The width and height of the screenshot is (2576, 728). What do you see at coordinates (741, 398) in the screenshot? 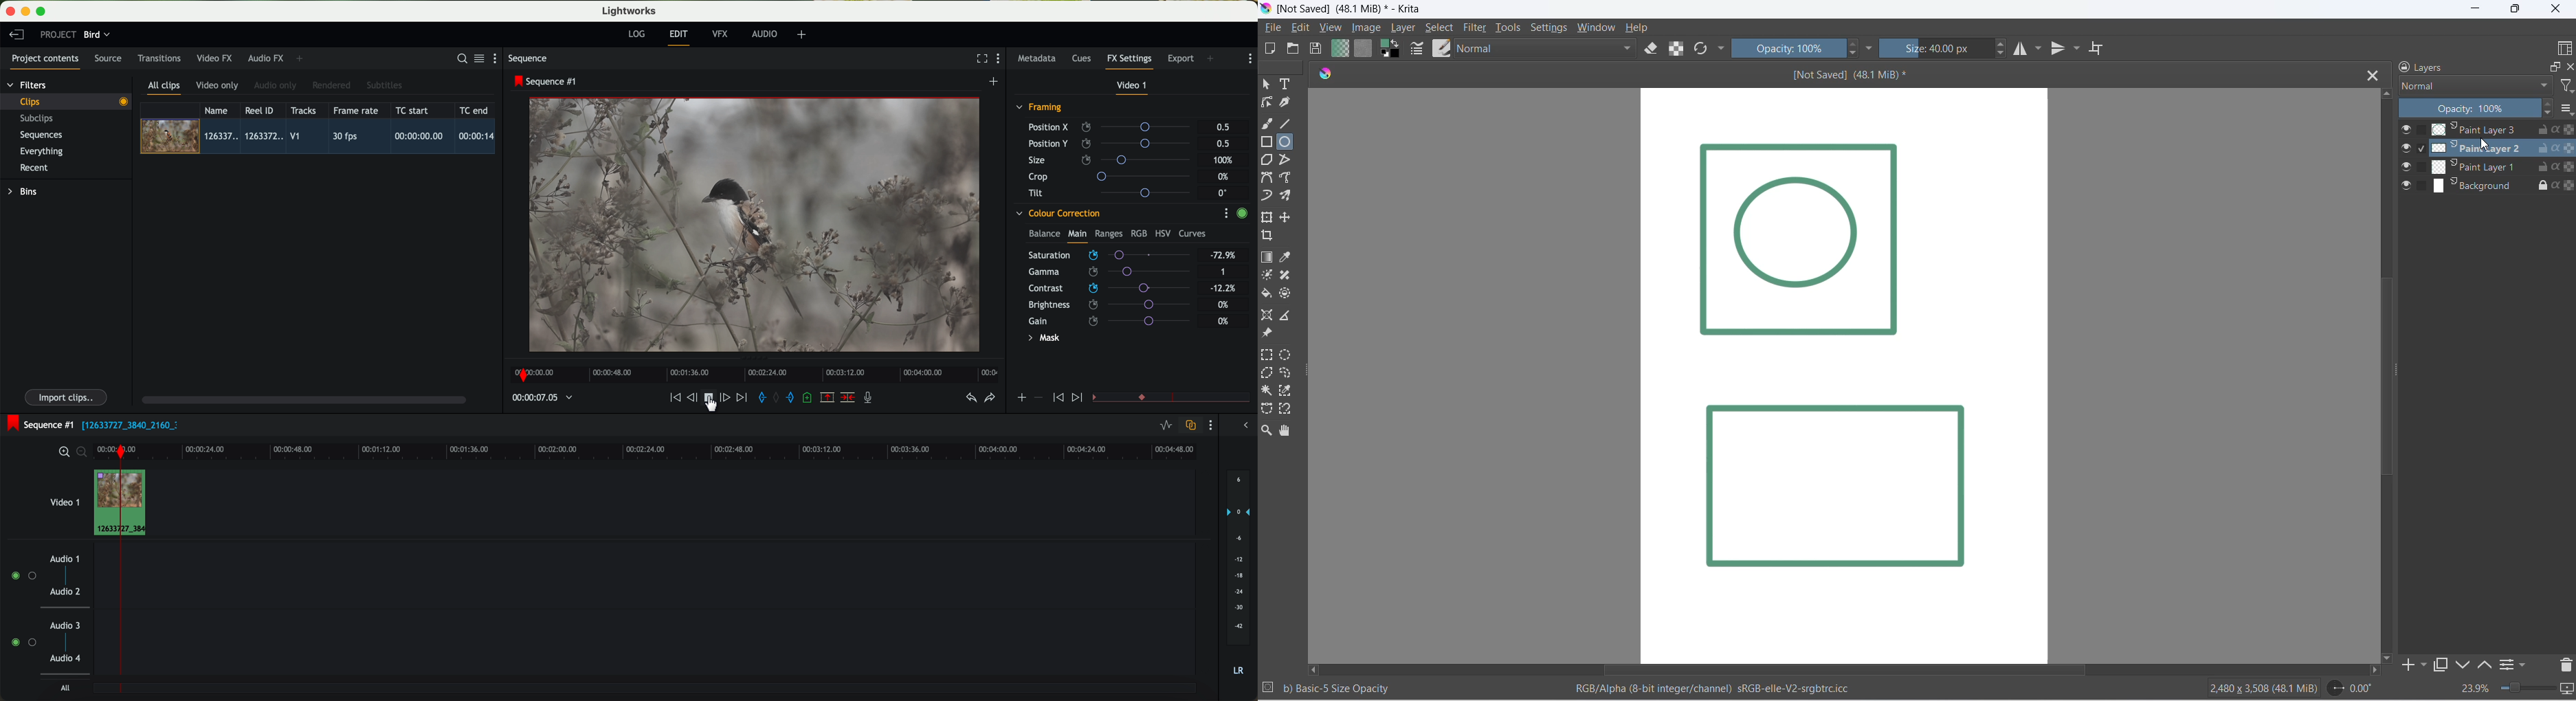
I see `move foward` at bounding box center [741, 398].